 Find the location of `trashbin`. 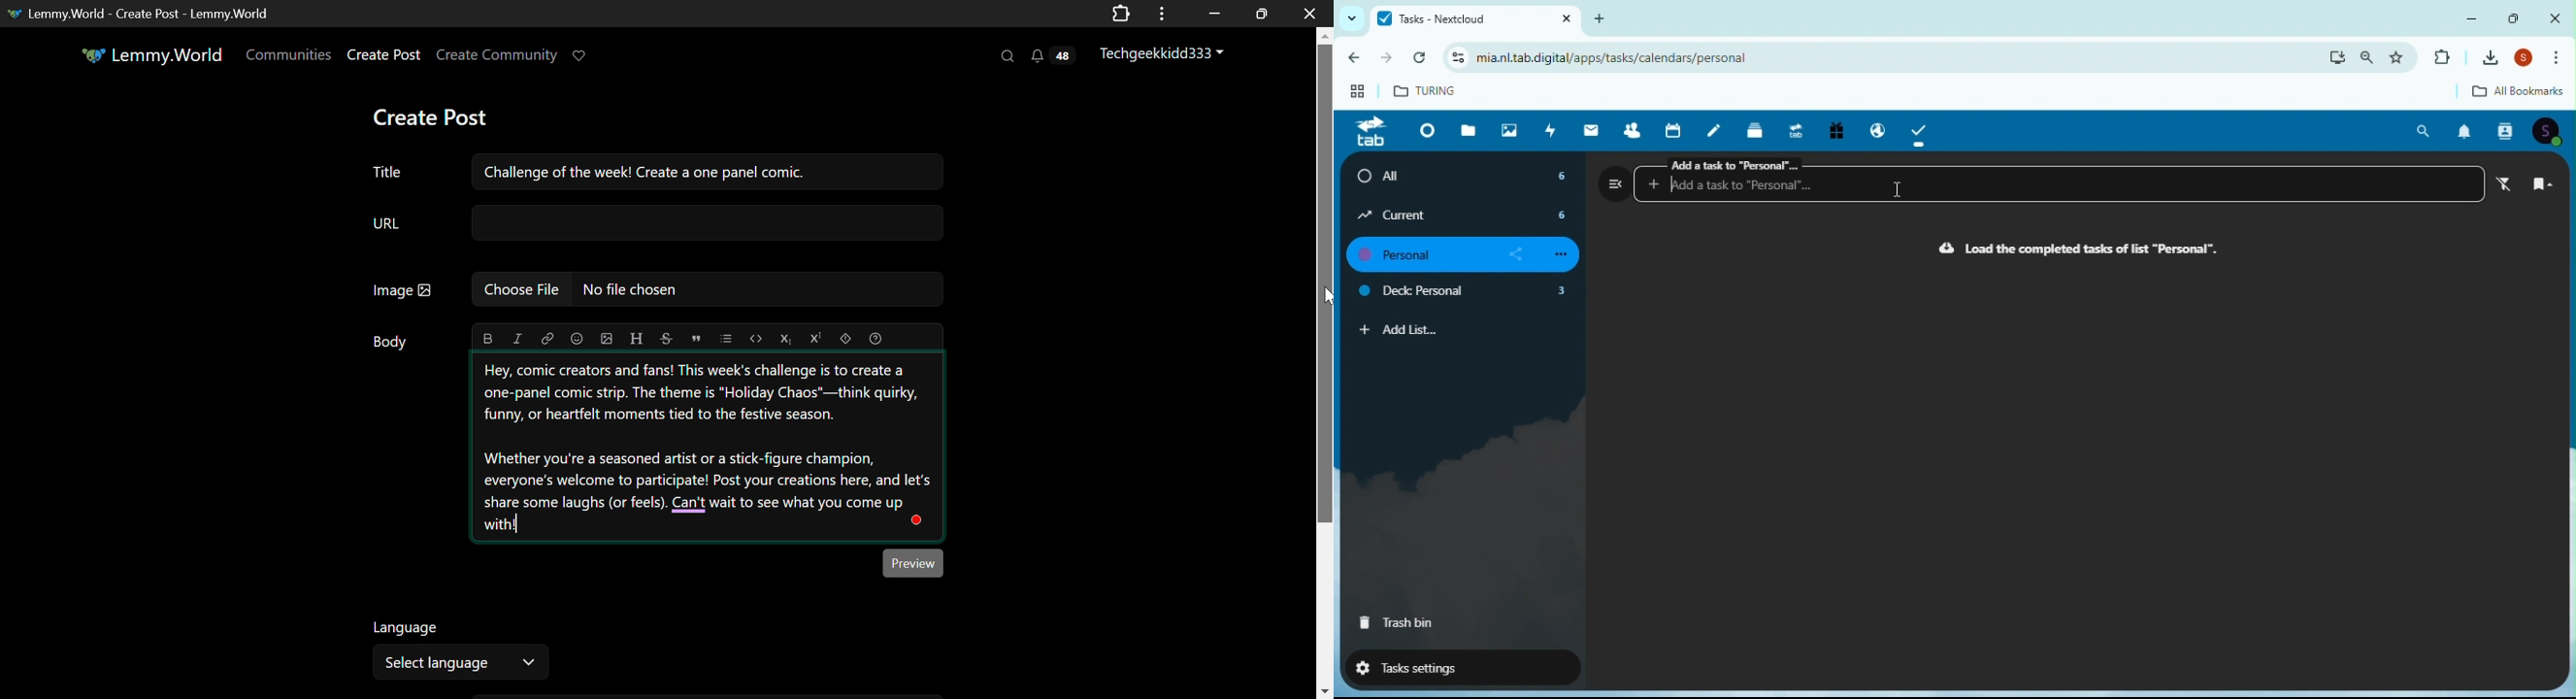

trashbin is located at coordinates (1398, 623).